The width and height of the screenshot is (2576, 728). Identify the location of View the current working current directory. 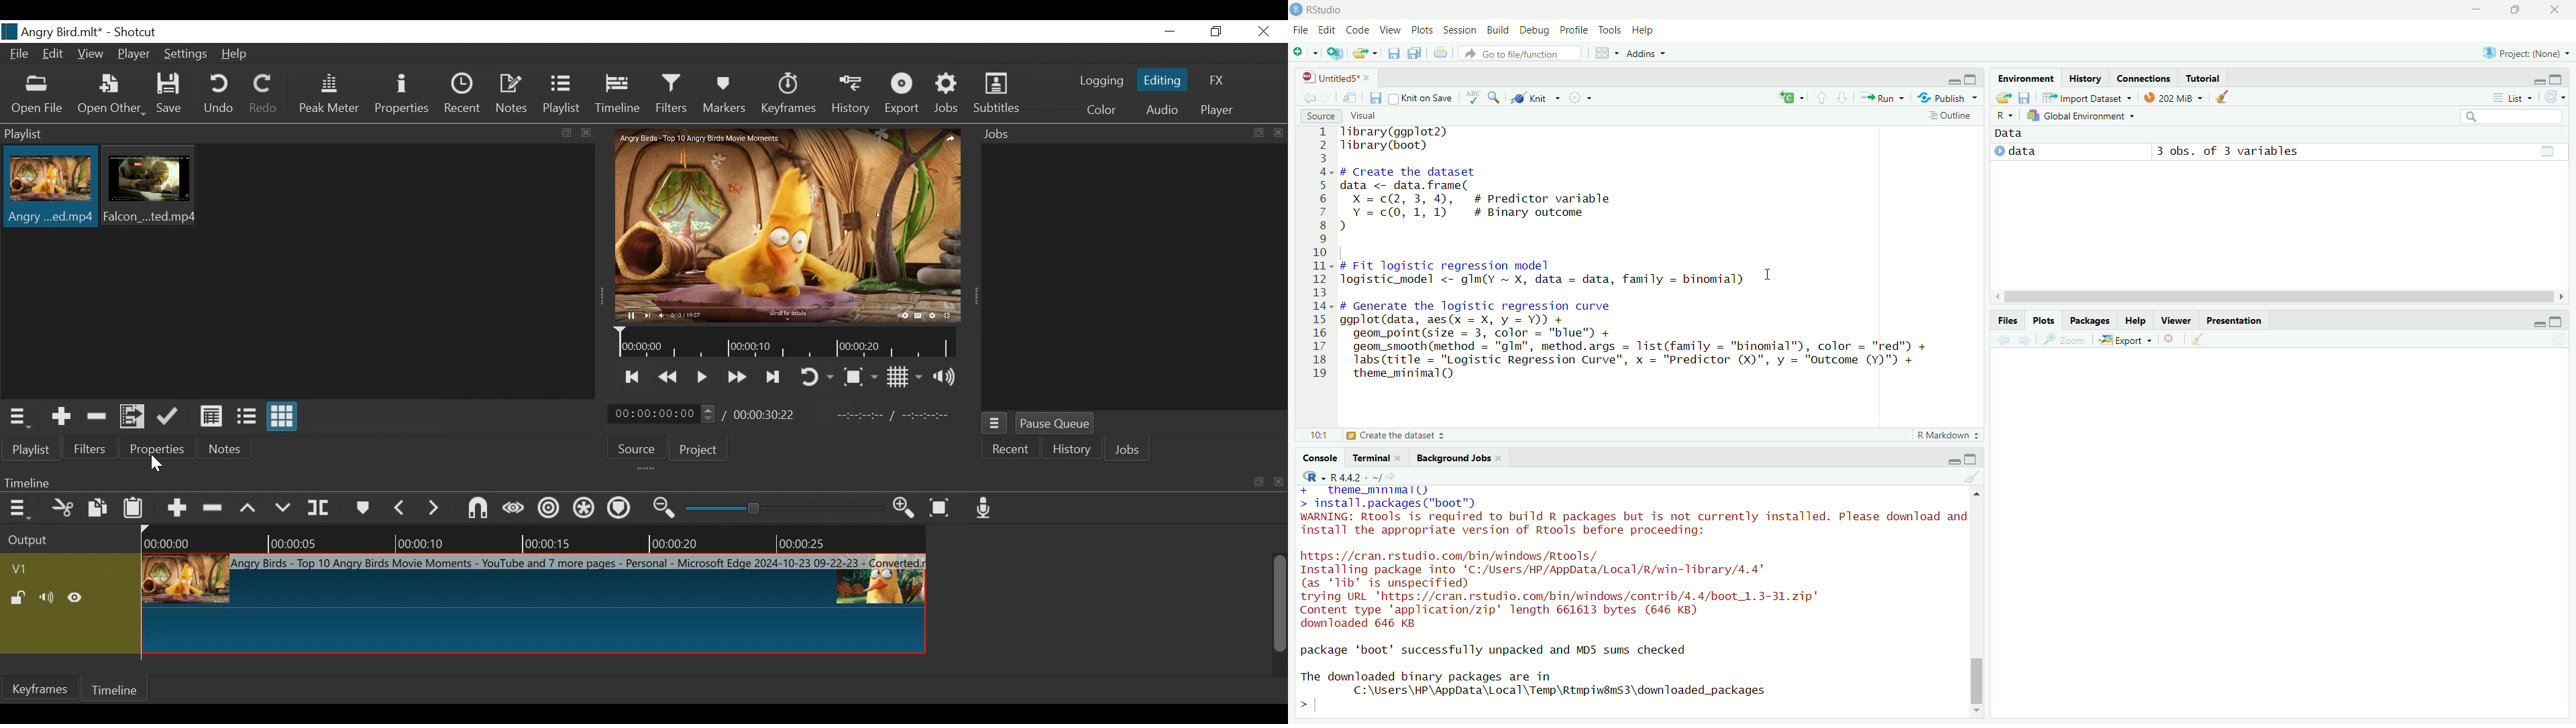
(1391, 476).